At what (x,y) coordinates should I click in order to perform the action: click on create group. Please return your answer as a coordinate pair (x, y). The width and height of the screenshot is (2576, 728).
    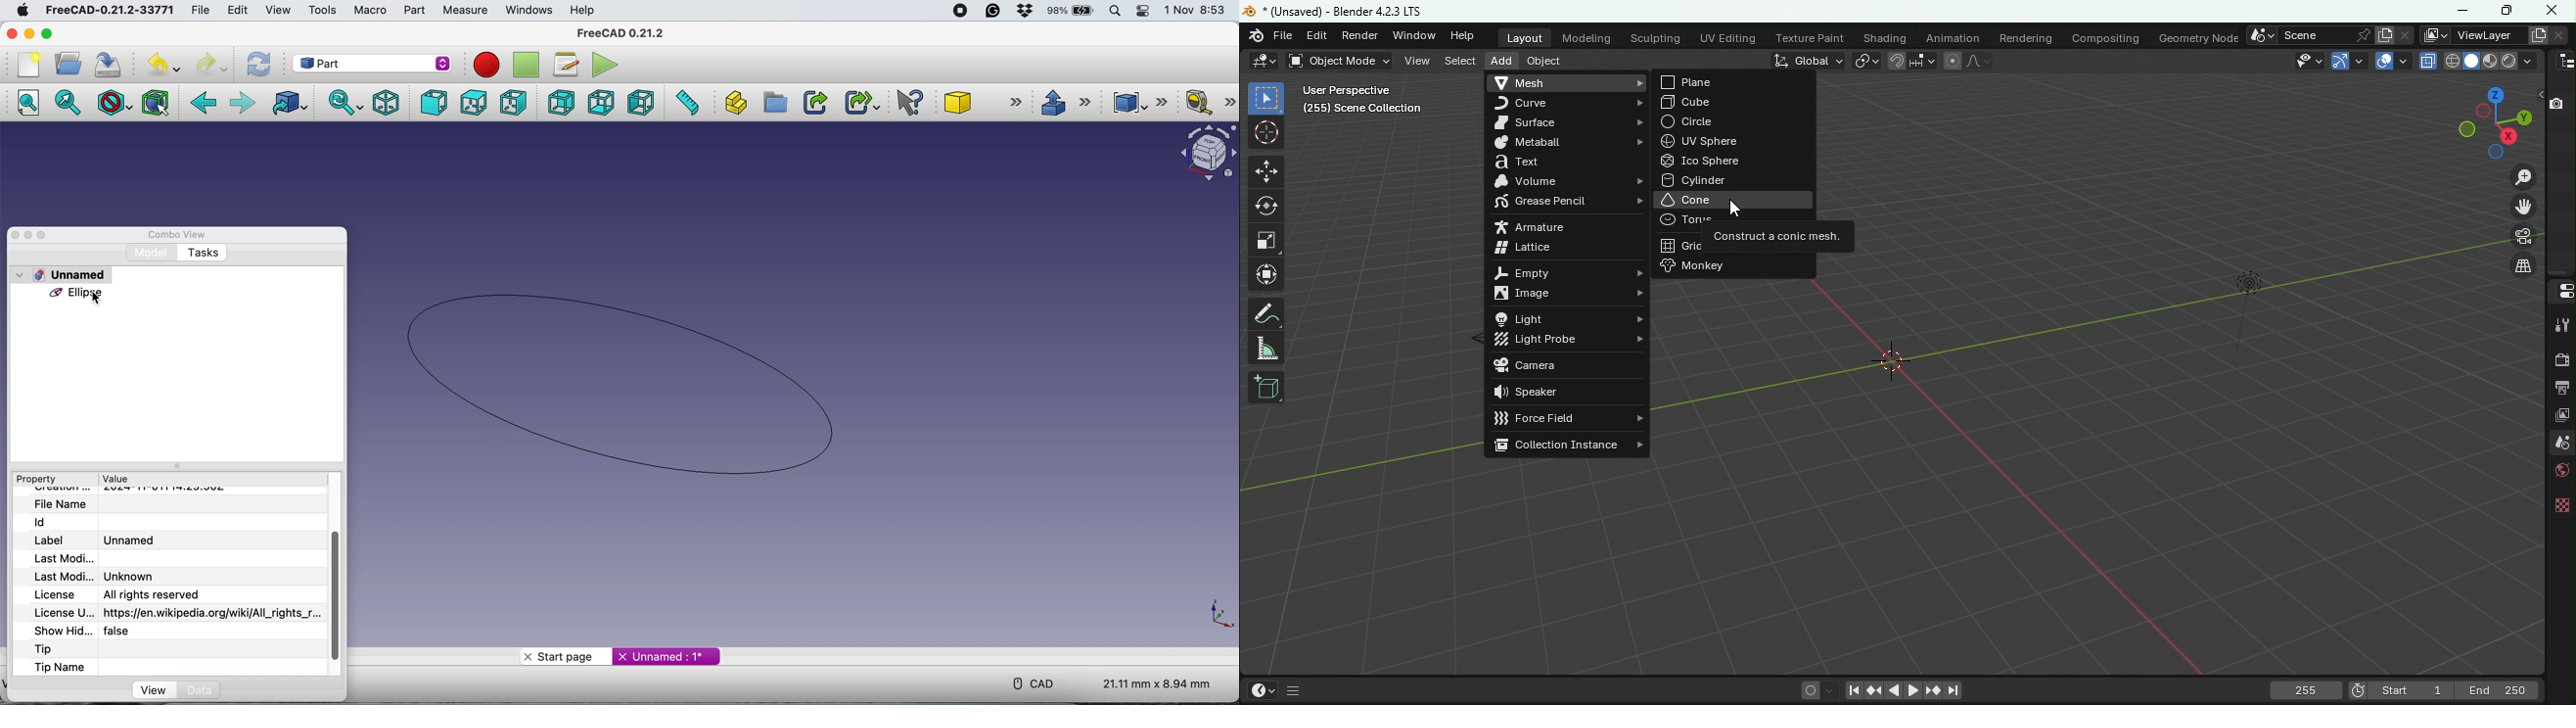
    Looking at the image, I should click on (776, 105).